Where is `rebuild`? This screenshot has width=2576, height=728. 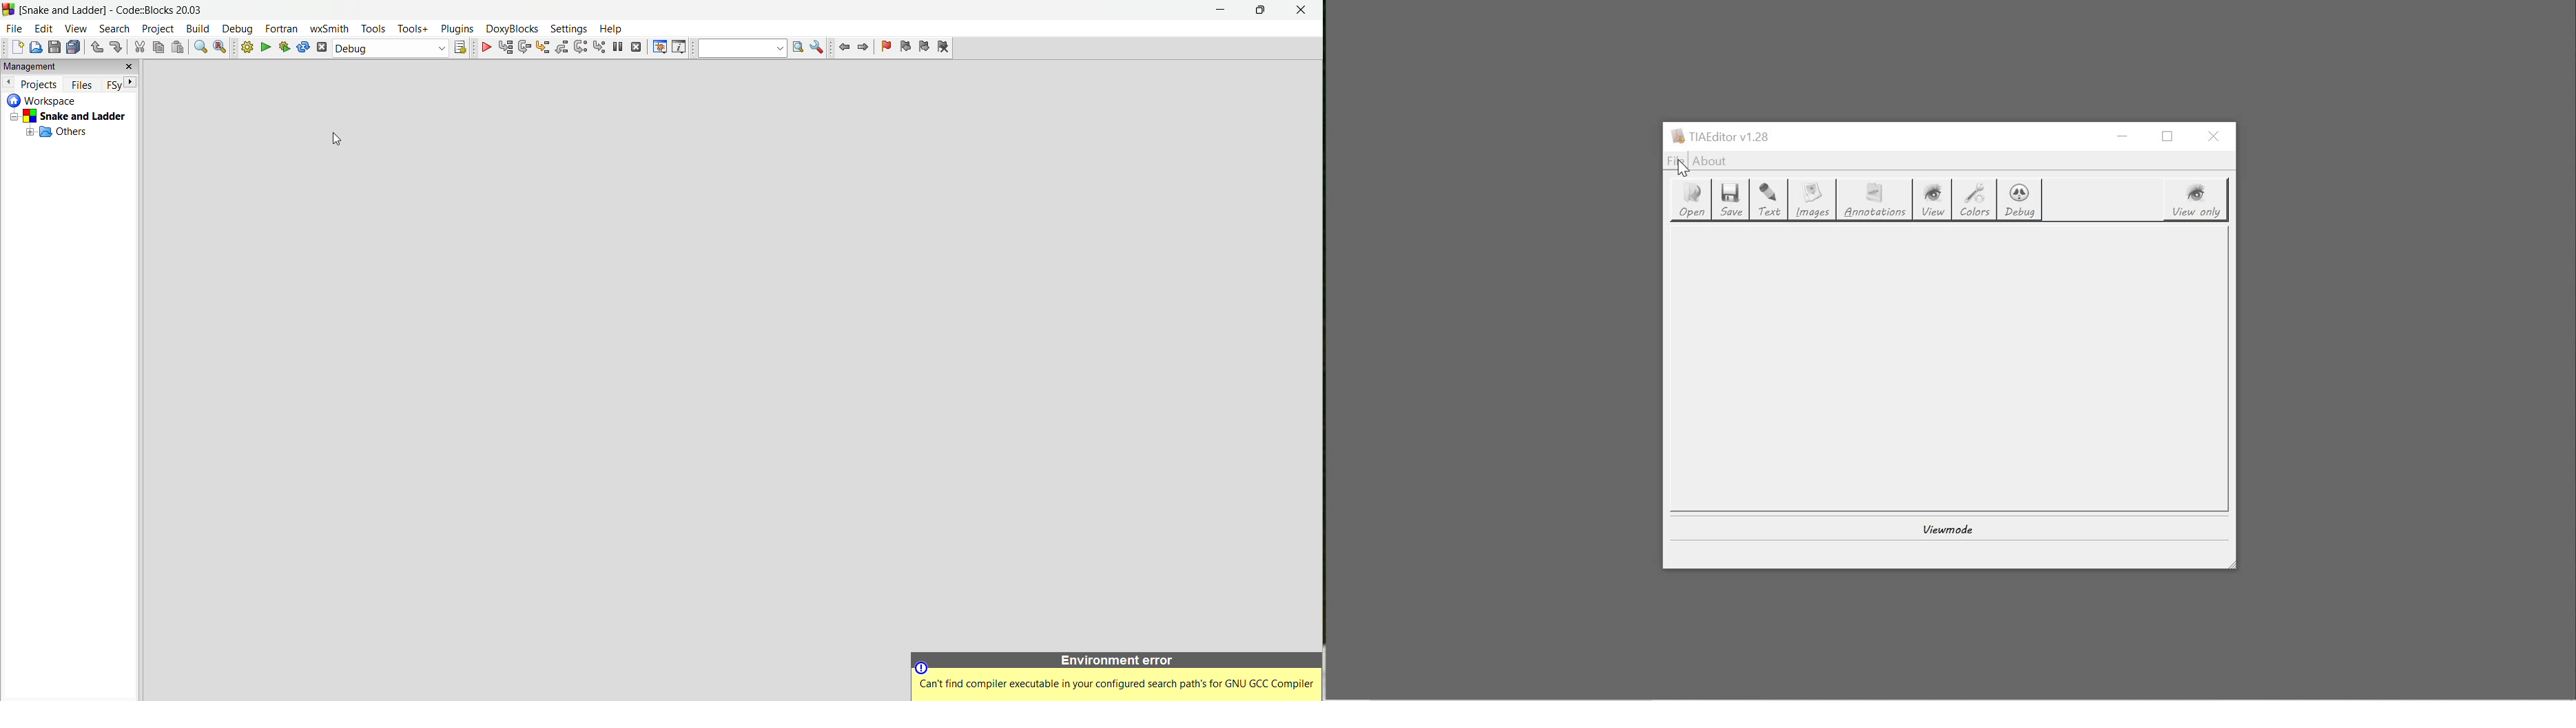
rebuild is located at coordinates (304, 49).